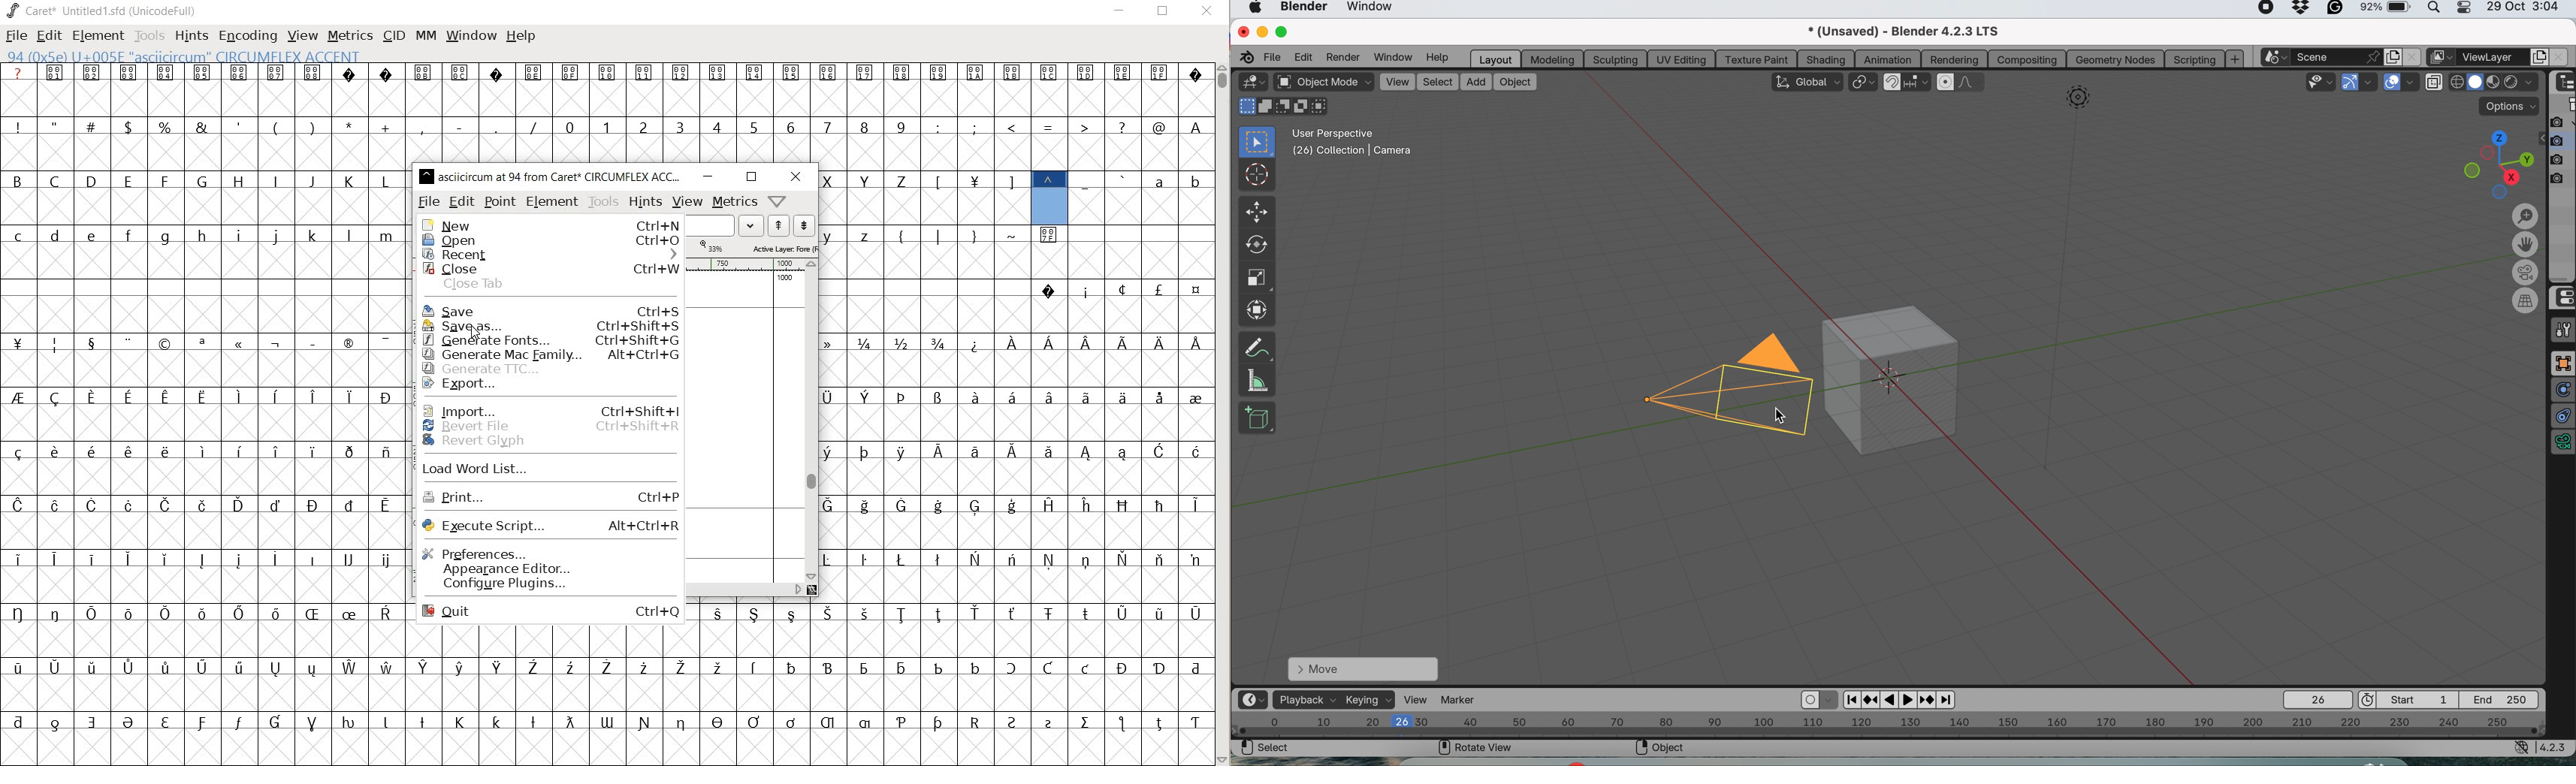 The width and height of the screenshot is (2576, 784). What do you see at coordinates (1612, 58) in the screenshot?
I see `sculpting` at bounding box center [1612, 58].